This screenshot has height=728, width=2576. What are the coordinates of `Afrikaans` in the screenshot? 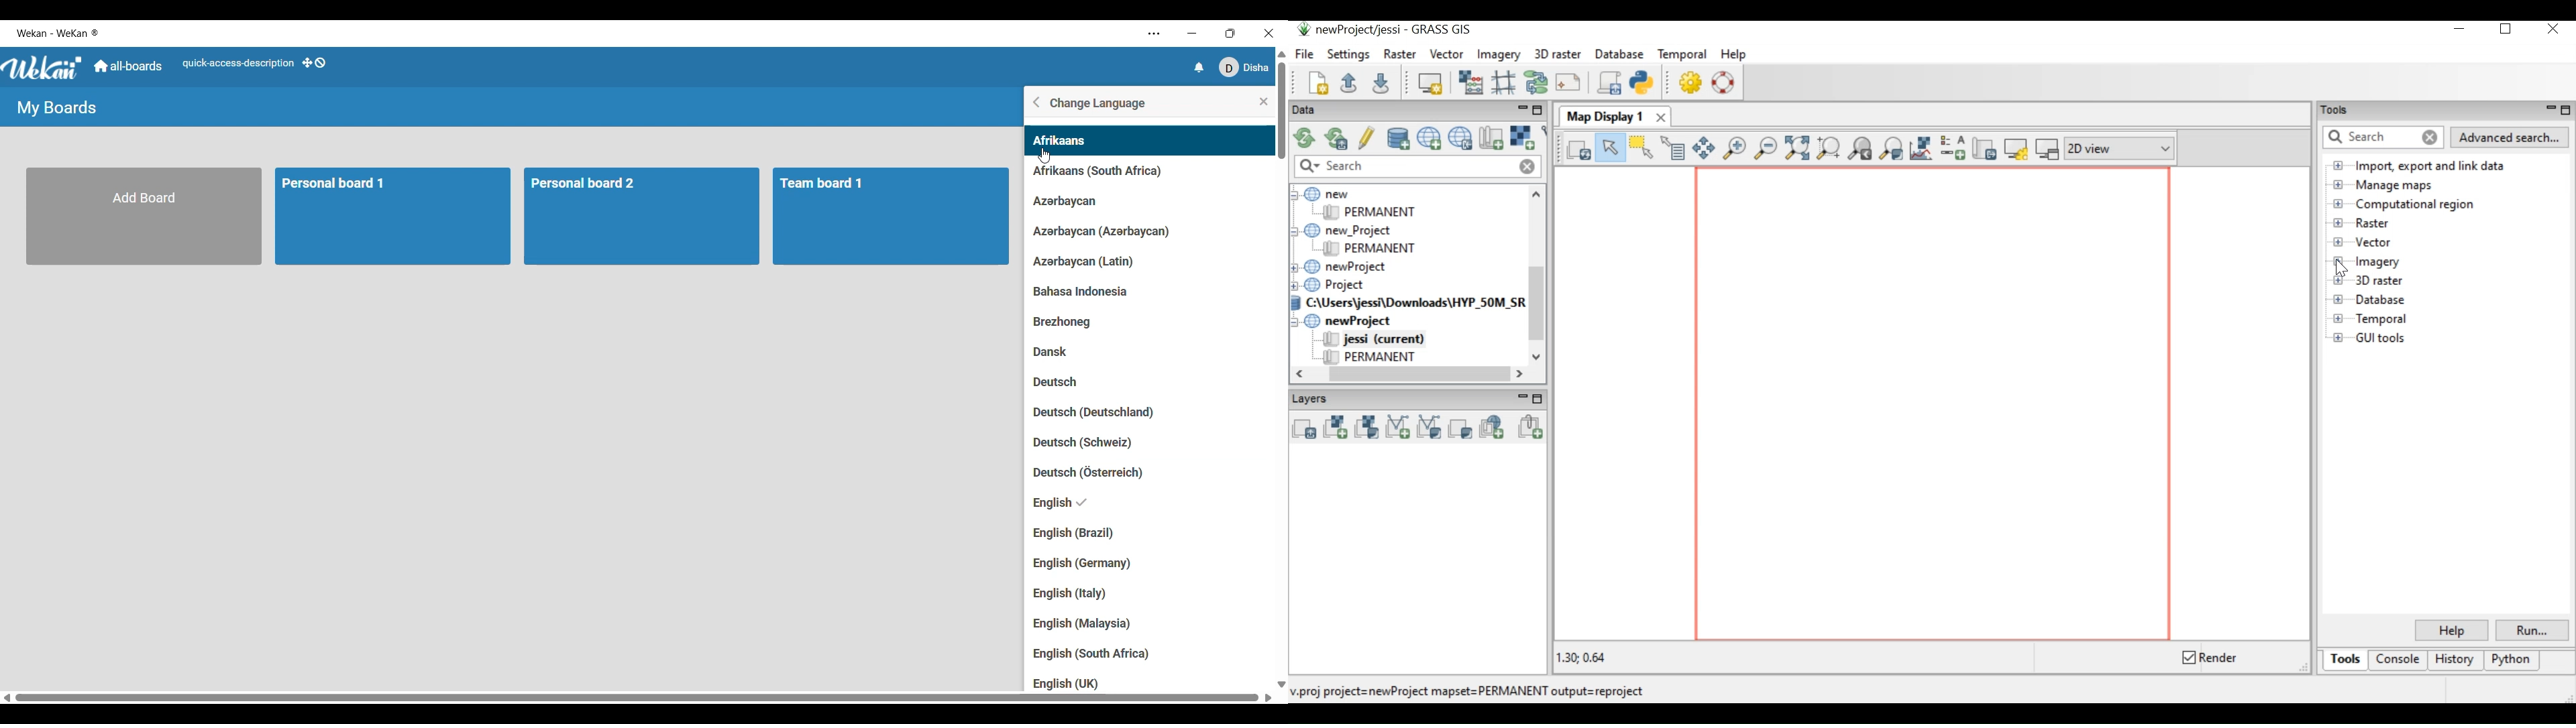 It's located at (1058, 142).